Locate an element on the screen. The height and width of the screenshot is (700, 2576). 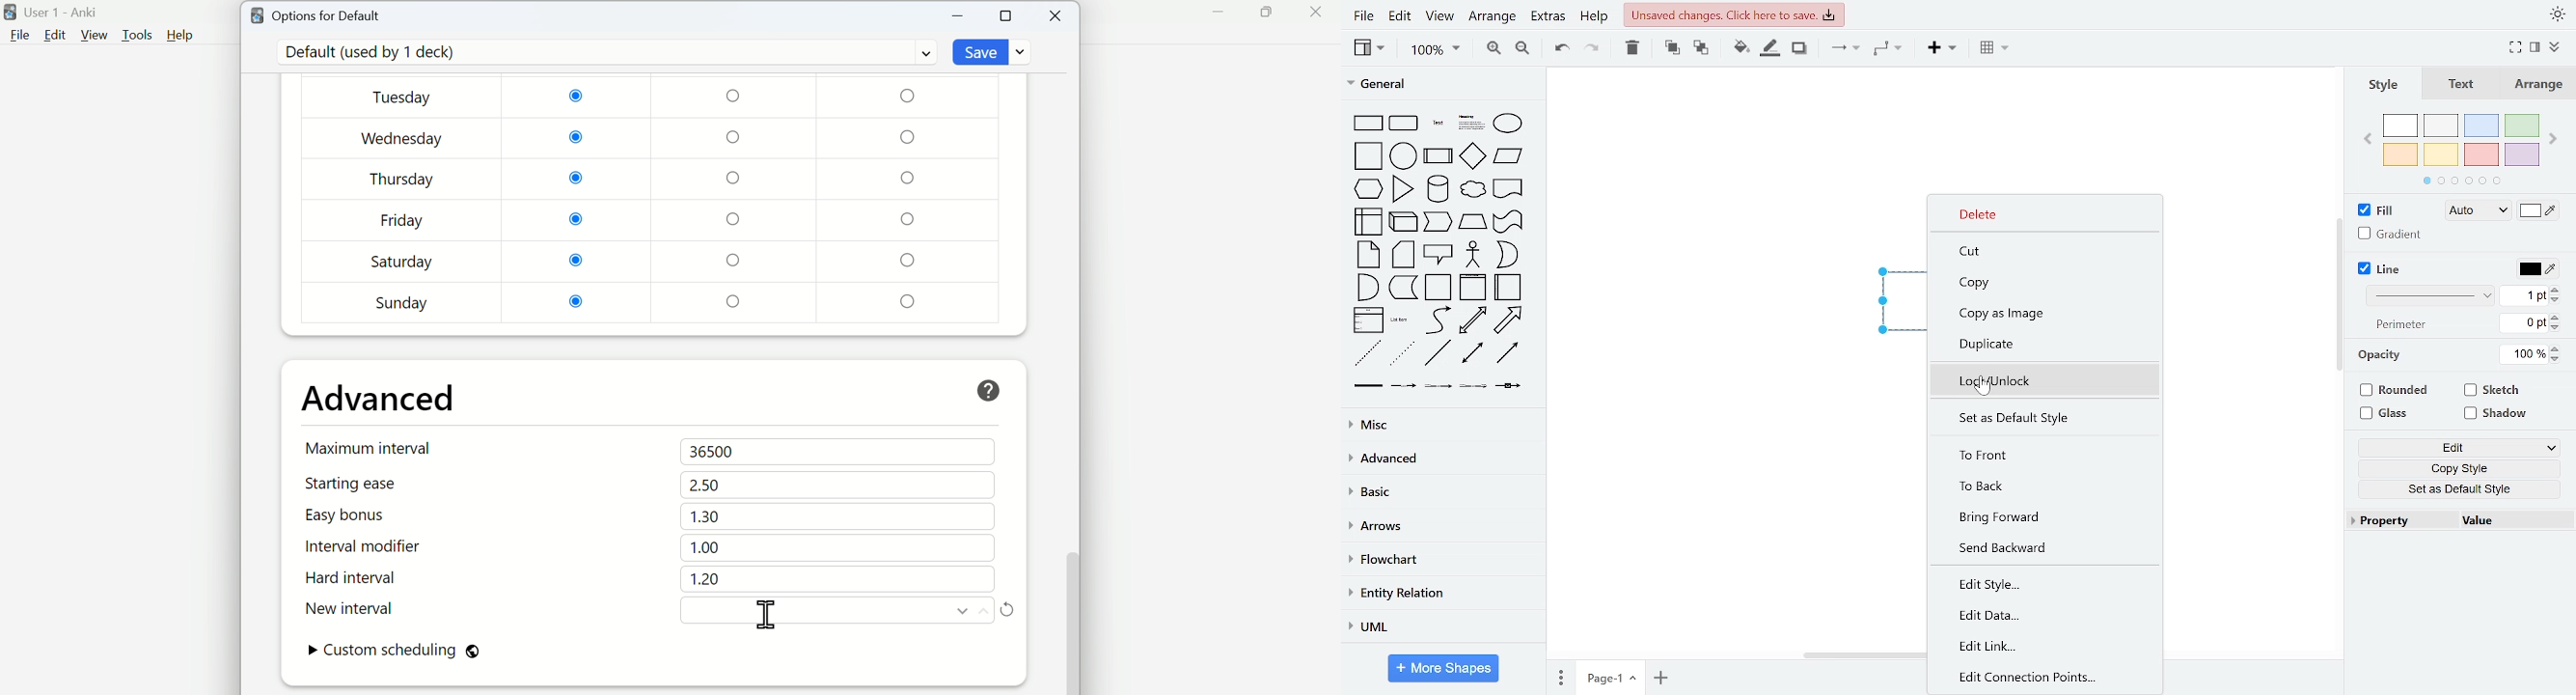
line color is located at coordinates (2536, 269).